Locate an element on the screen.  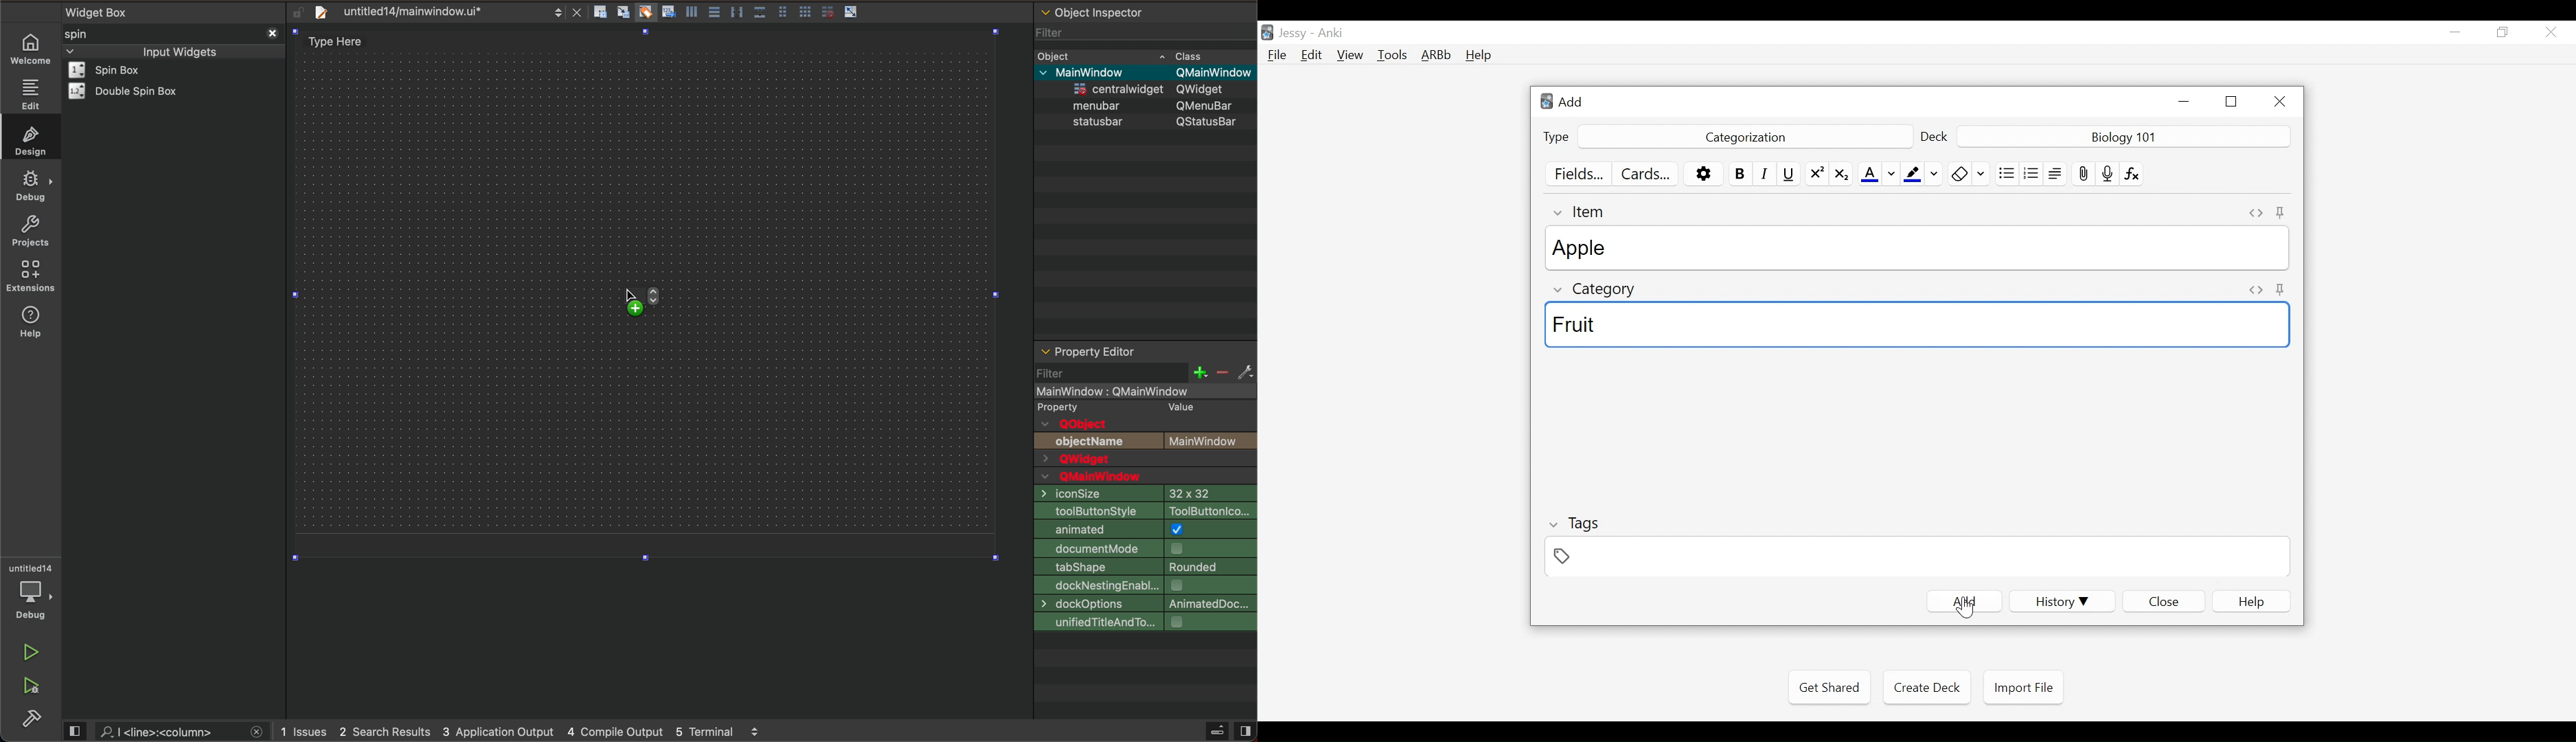
Italics is located at coordinates (1767, 173).